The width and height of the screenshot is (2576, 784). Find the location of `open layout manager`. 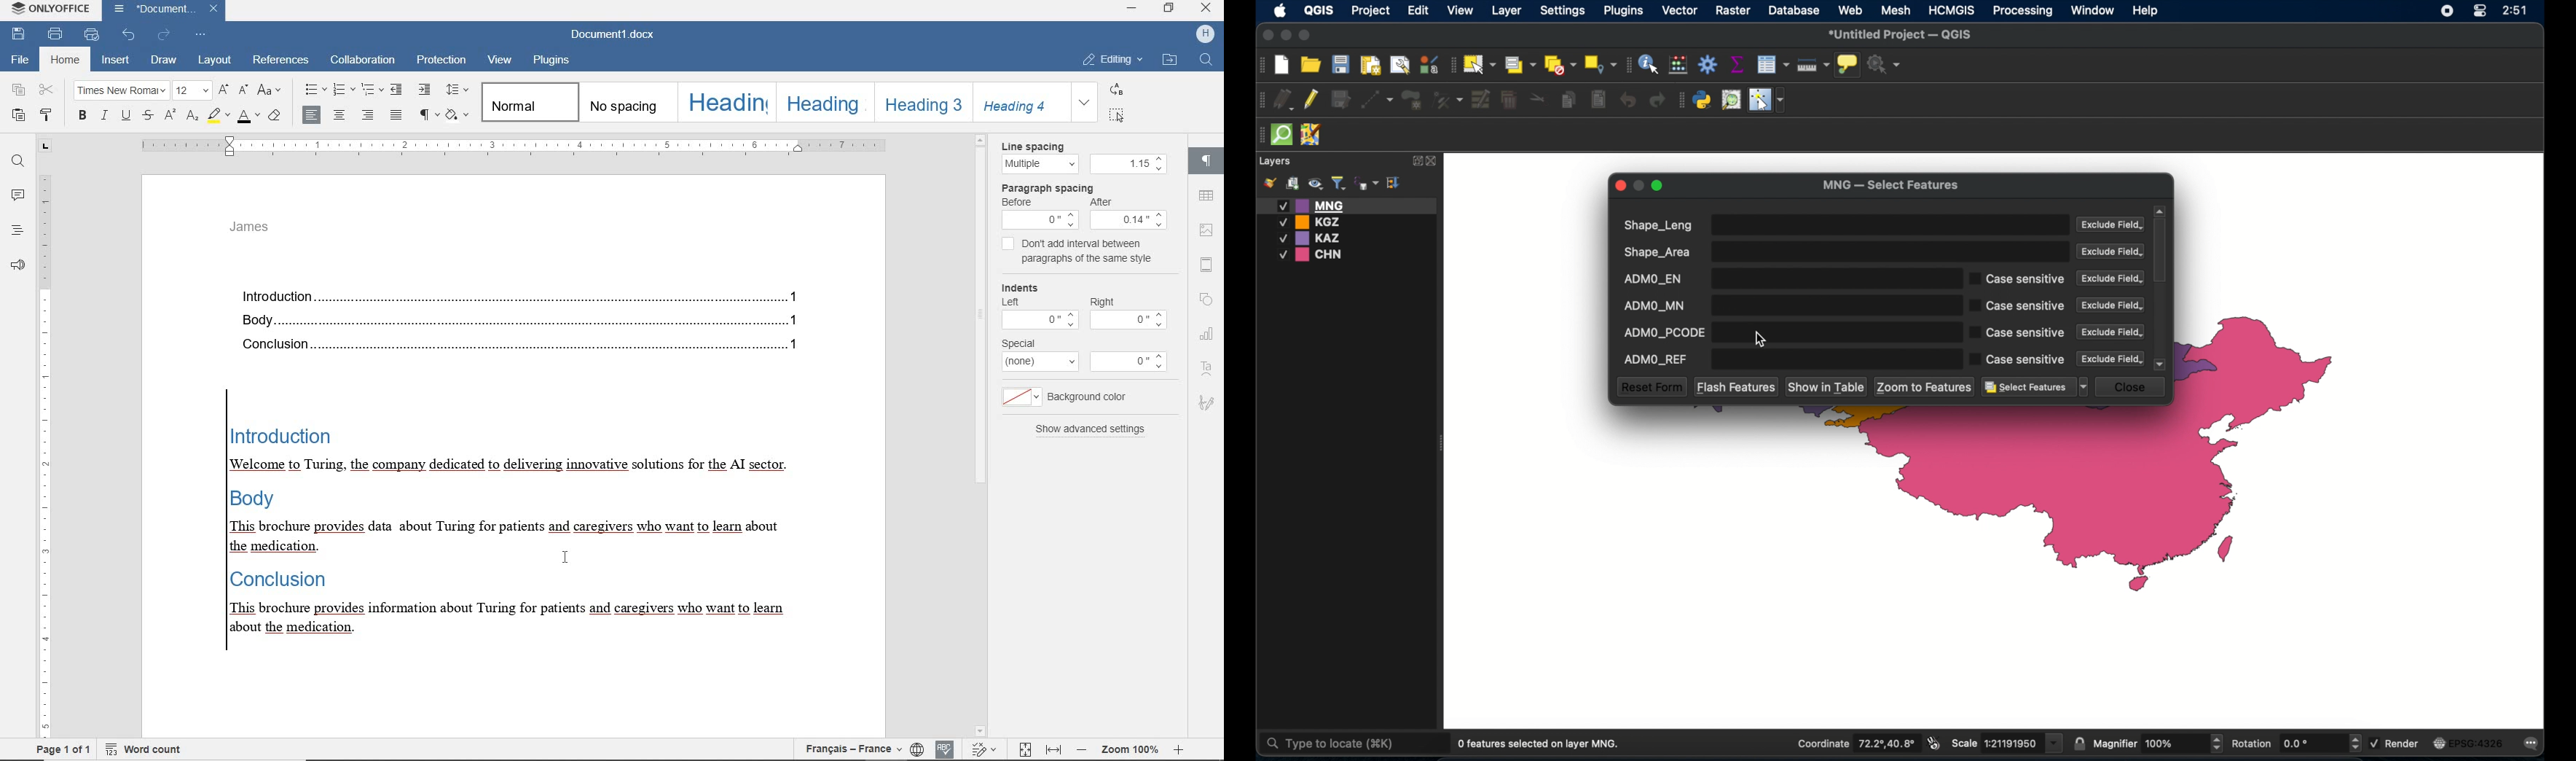

open layout manager is located at coordinates (1399, 64).